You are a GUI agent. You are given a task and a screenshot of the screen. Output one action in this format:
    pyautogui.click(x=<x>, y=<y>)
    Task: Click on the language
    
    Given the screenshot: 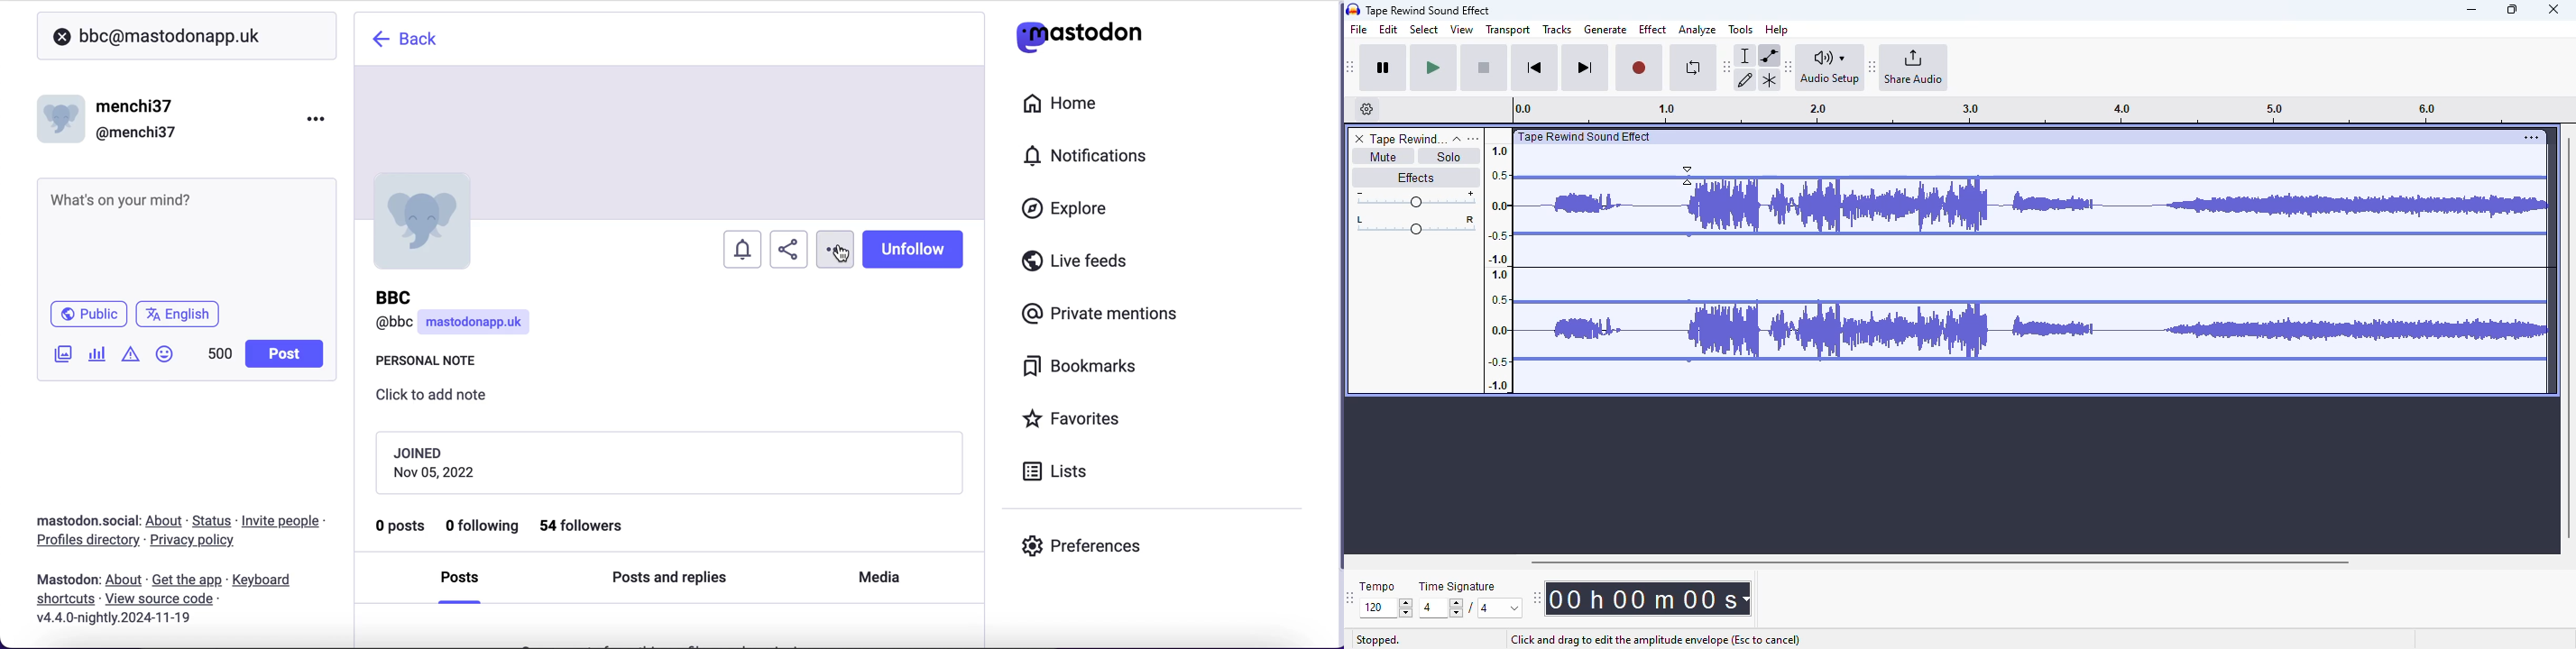 What is the action you would take?
    pyautogui.click(x=182, y=318)
    